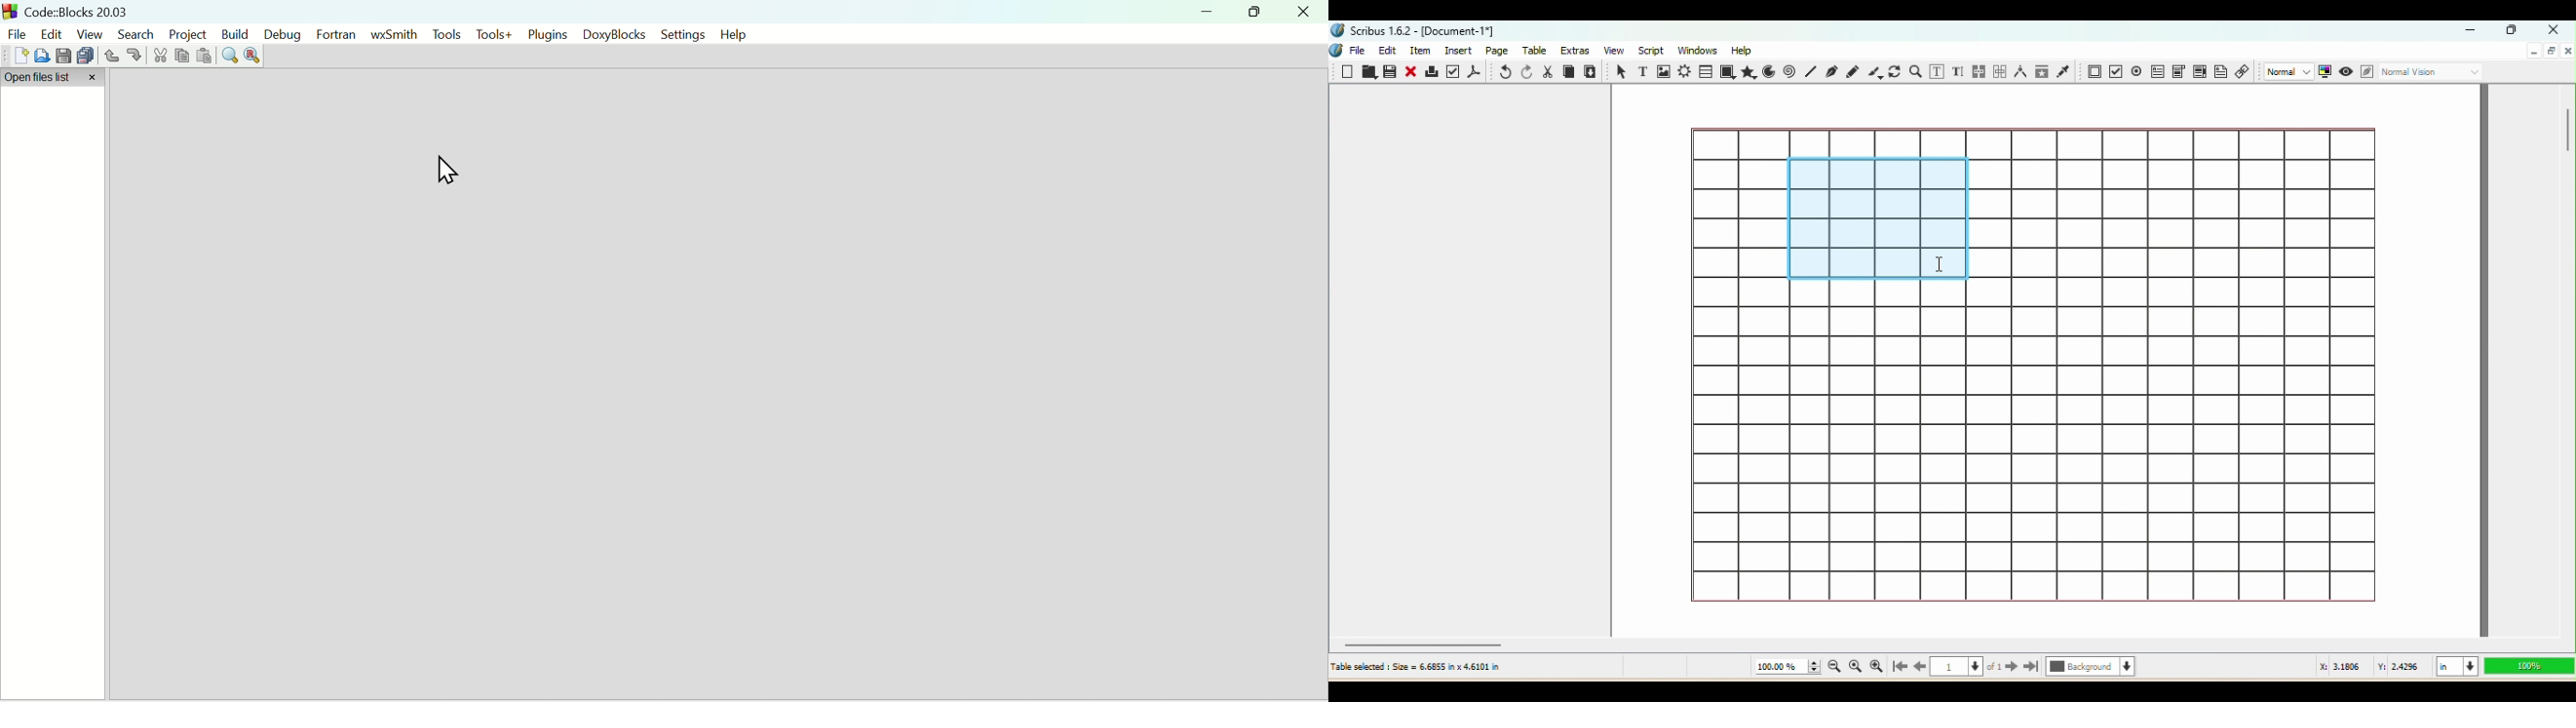 This screenshot has height=728, width=2576. I want to click on PDF Radio button, so click(2115, 71).